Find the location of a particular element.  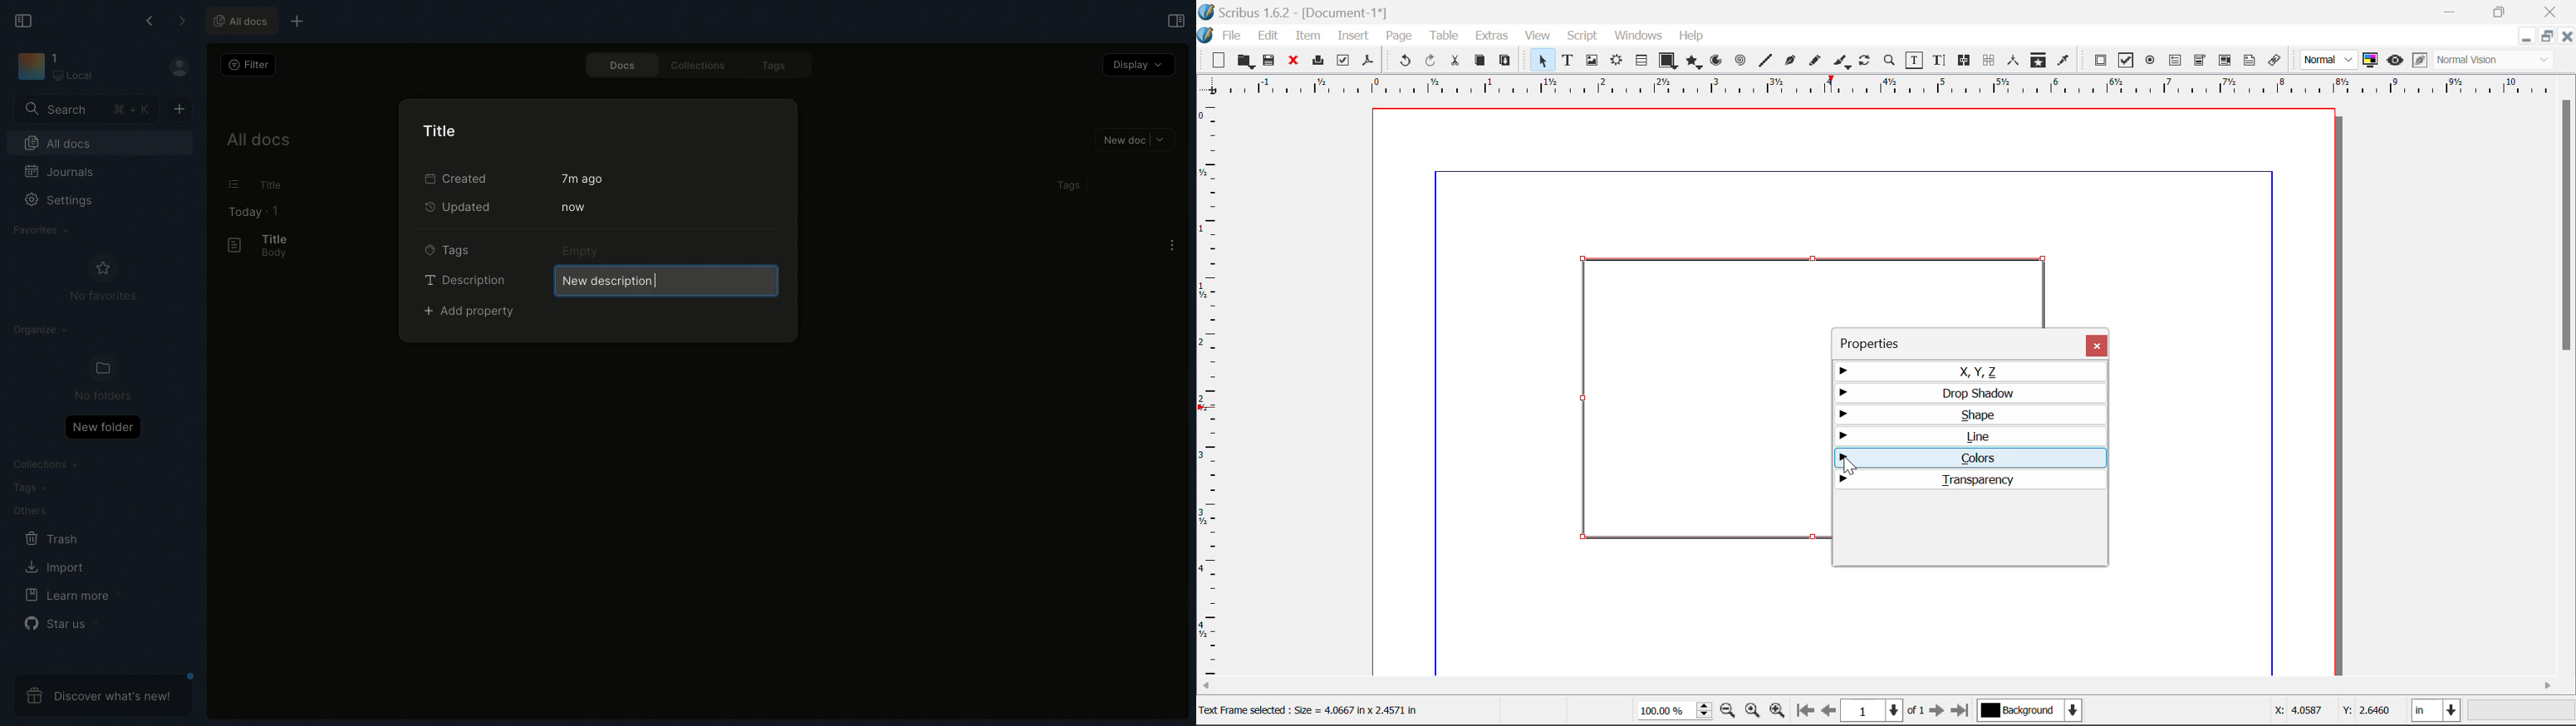

Scribus 1.62 - [Document-1*] is located at coordinates (1300, 10).